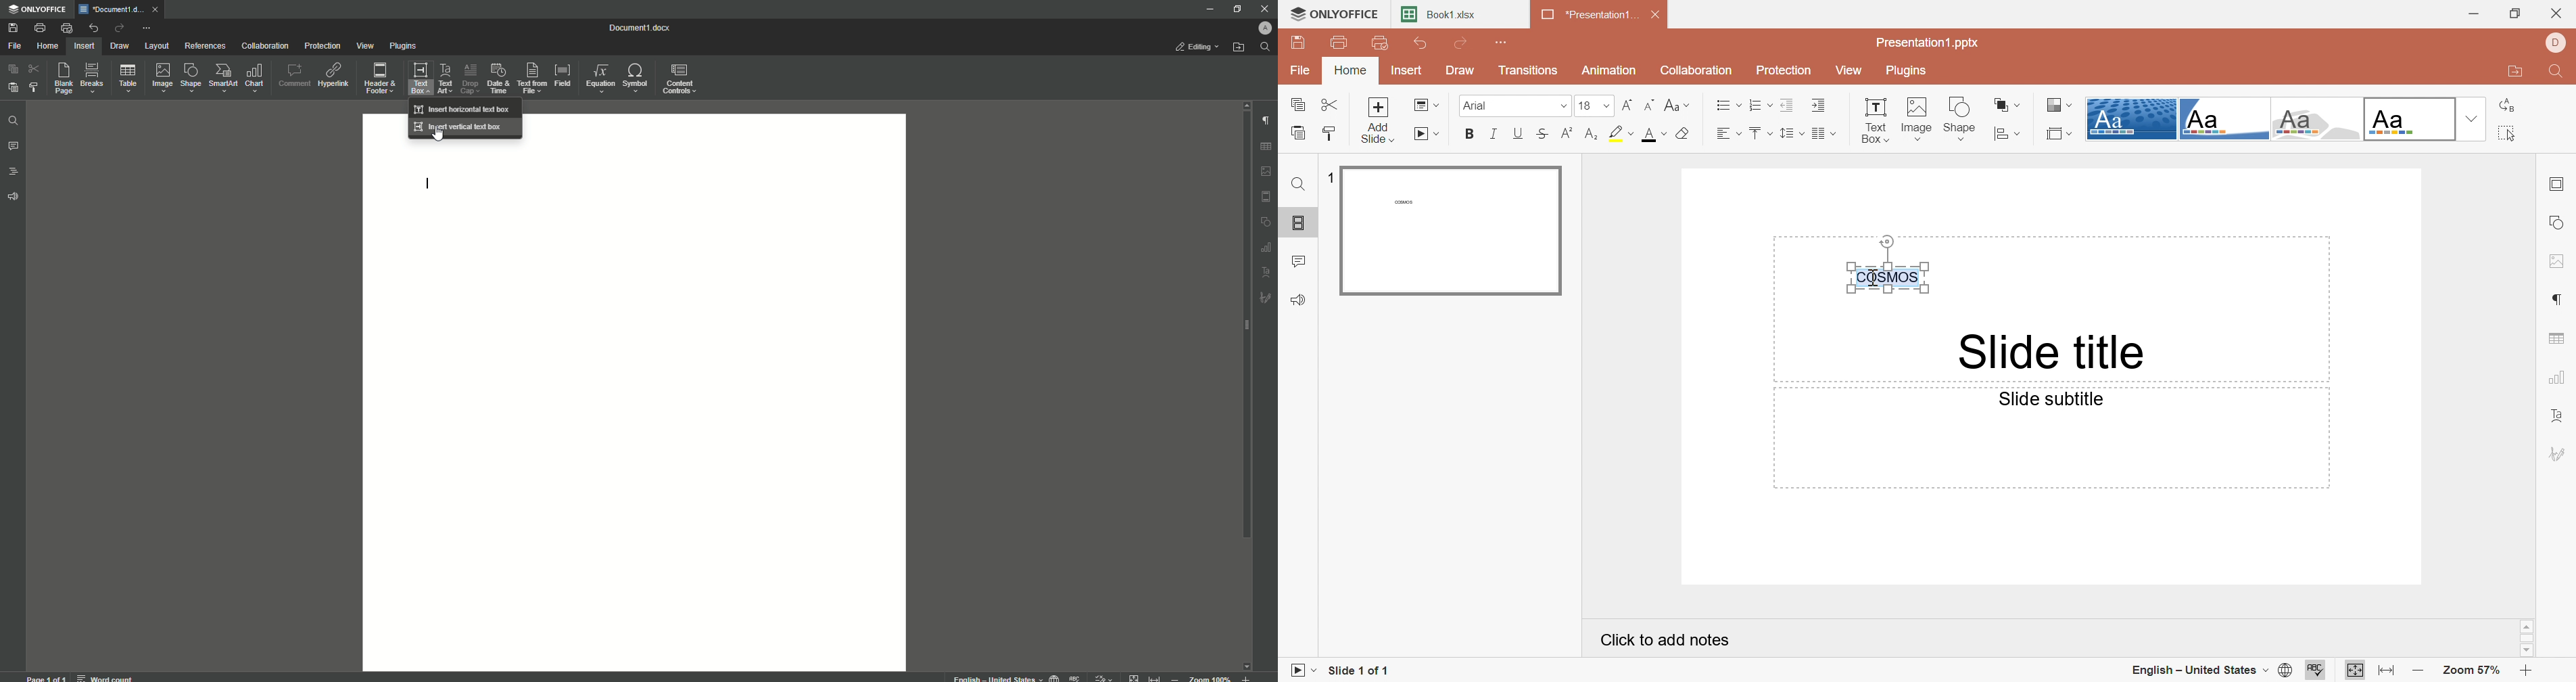 The image size is (2576, 700). I want to click on Shape settings, so click(2559, 221).